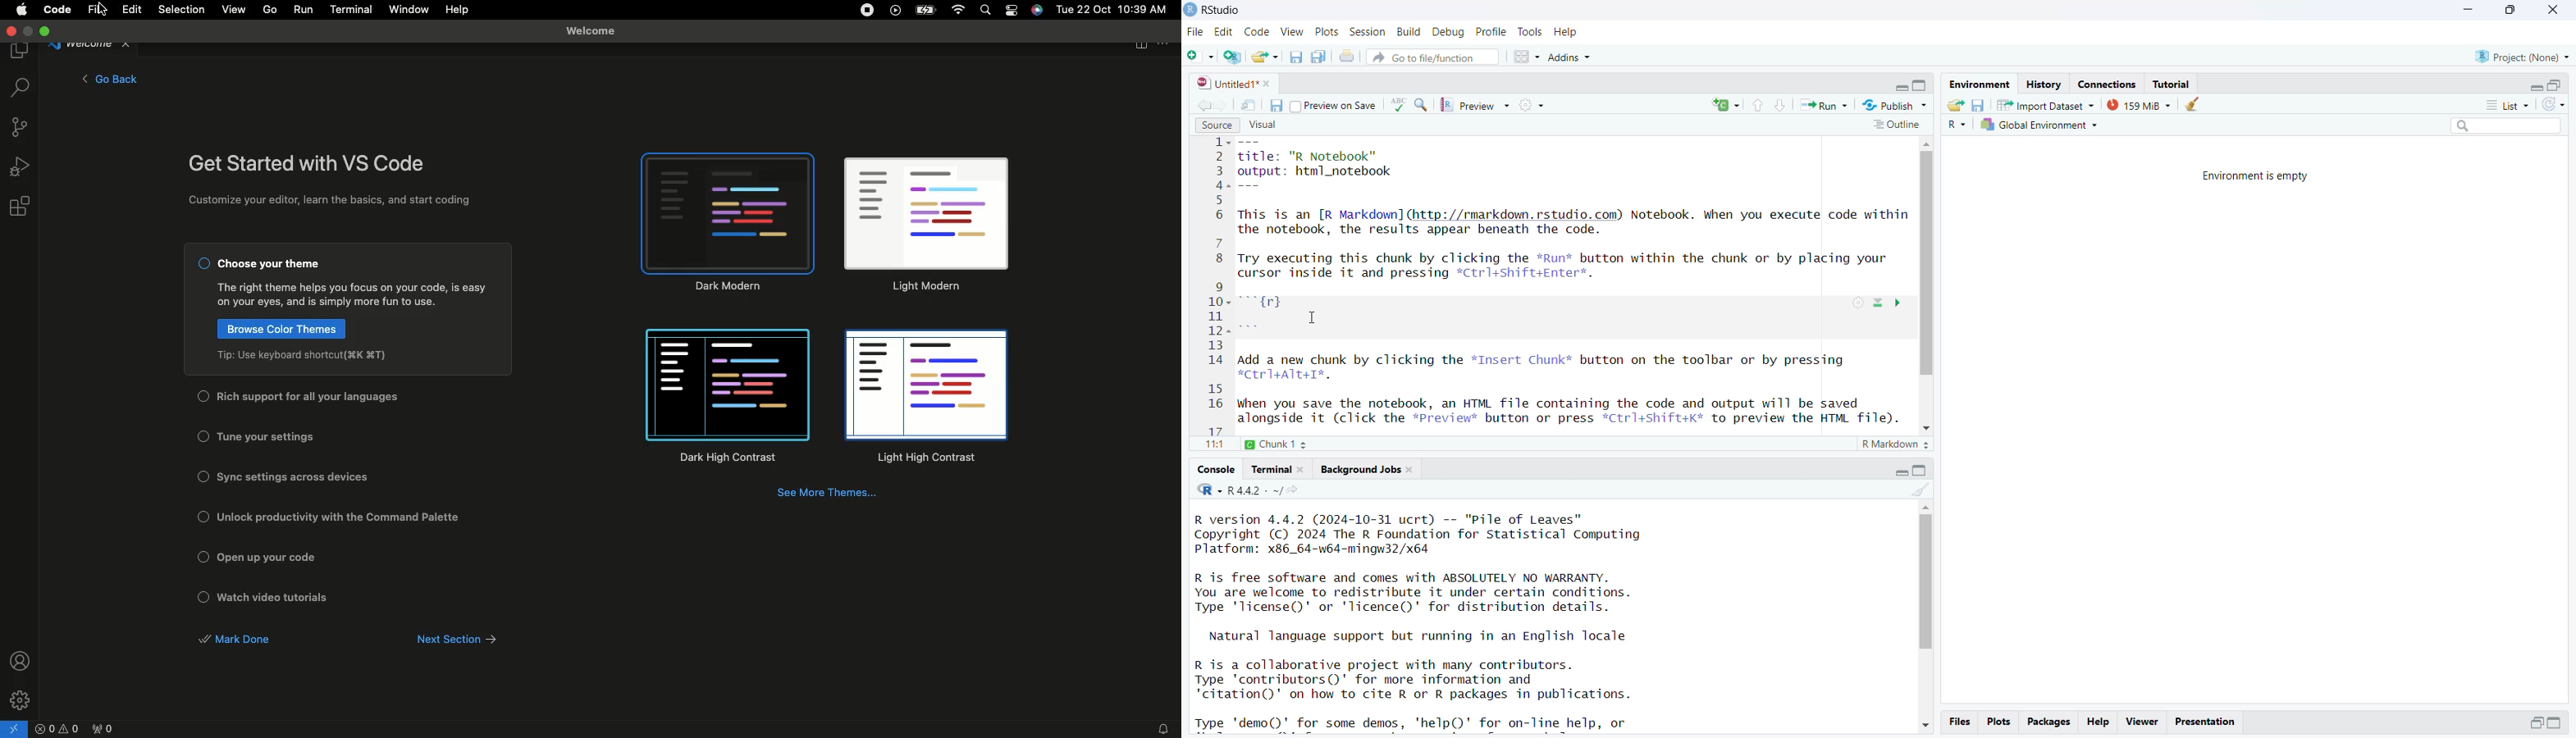 This screenshot has width=2576, height=756. What do you see at coordinates (1998, 722) in the screenshot?
I see `plots` at bounding box center [1998, 722].